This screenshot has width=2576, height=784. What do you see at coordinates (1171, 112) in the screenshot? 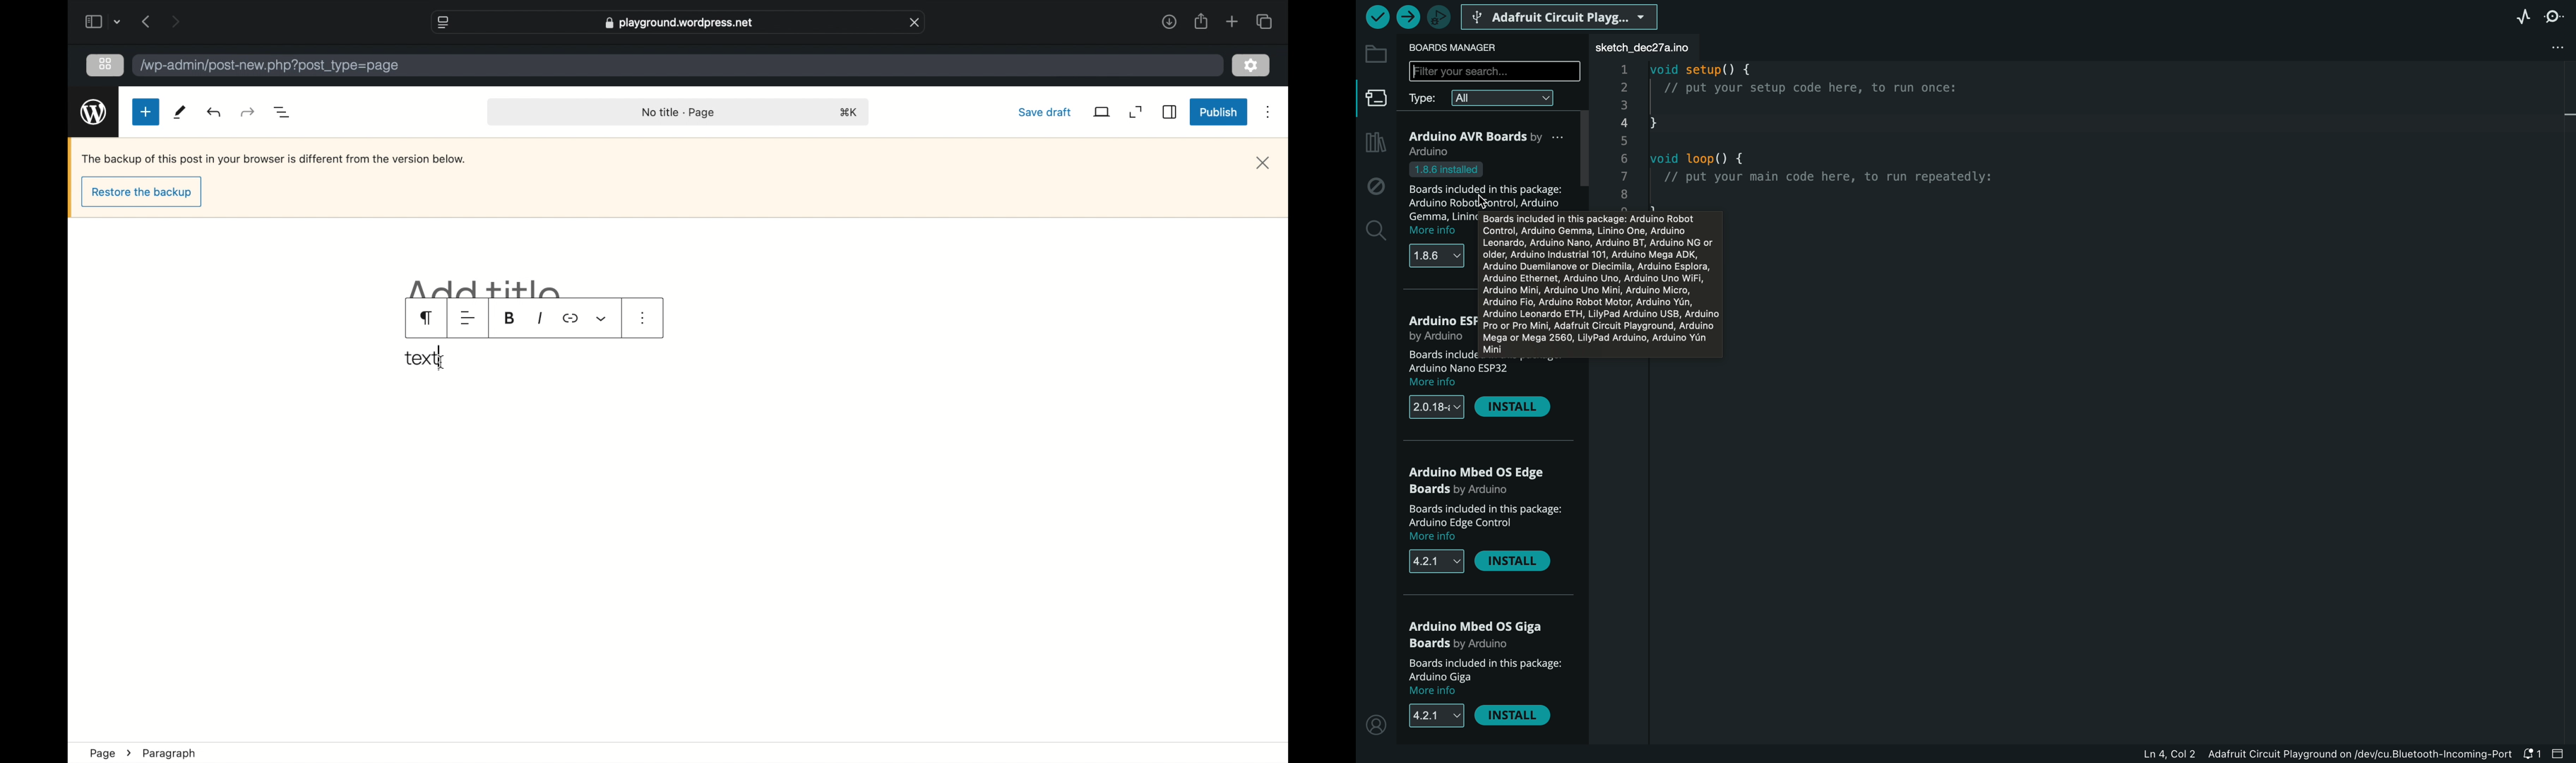
I see `sidebar` at bounding box center [1171, 112].